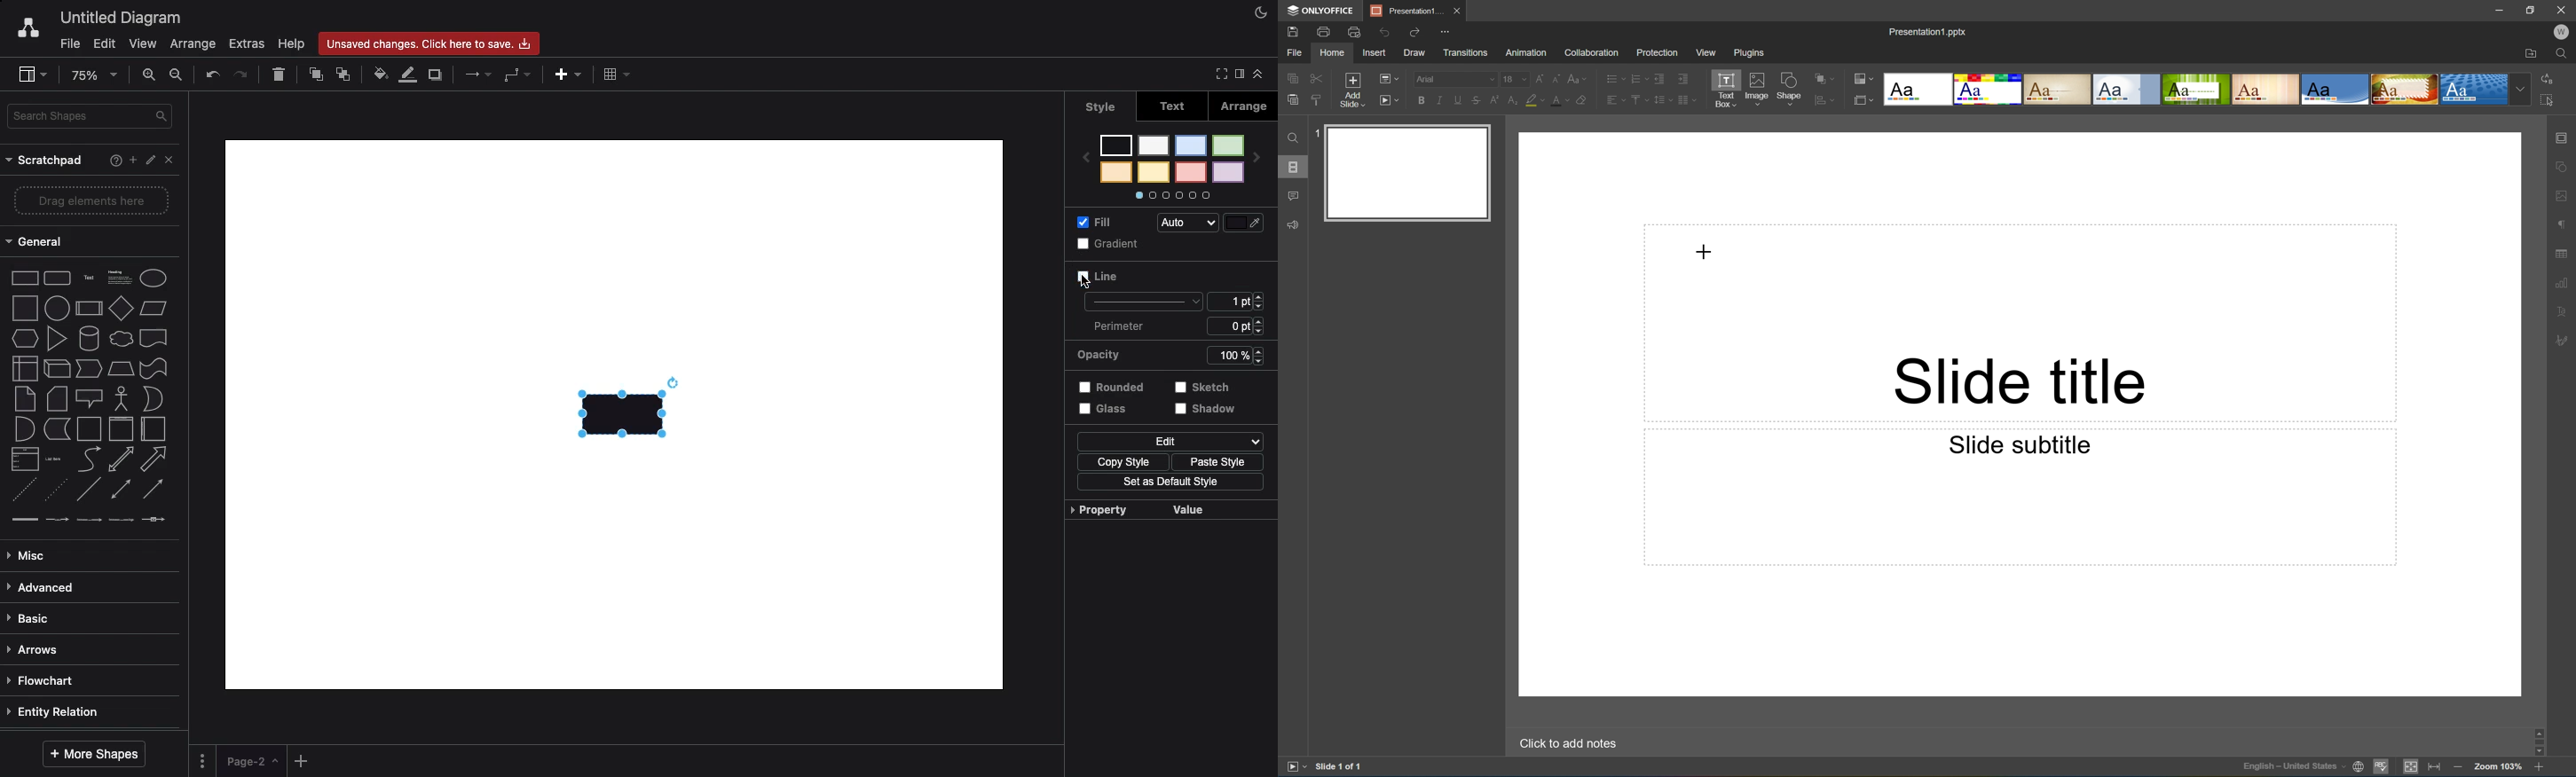 Image resolution: width=2576 pixels, height=784 pixels. I want to click on Style, so click(1096, 108).